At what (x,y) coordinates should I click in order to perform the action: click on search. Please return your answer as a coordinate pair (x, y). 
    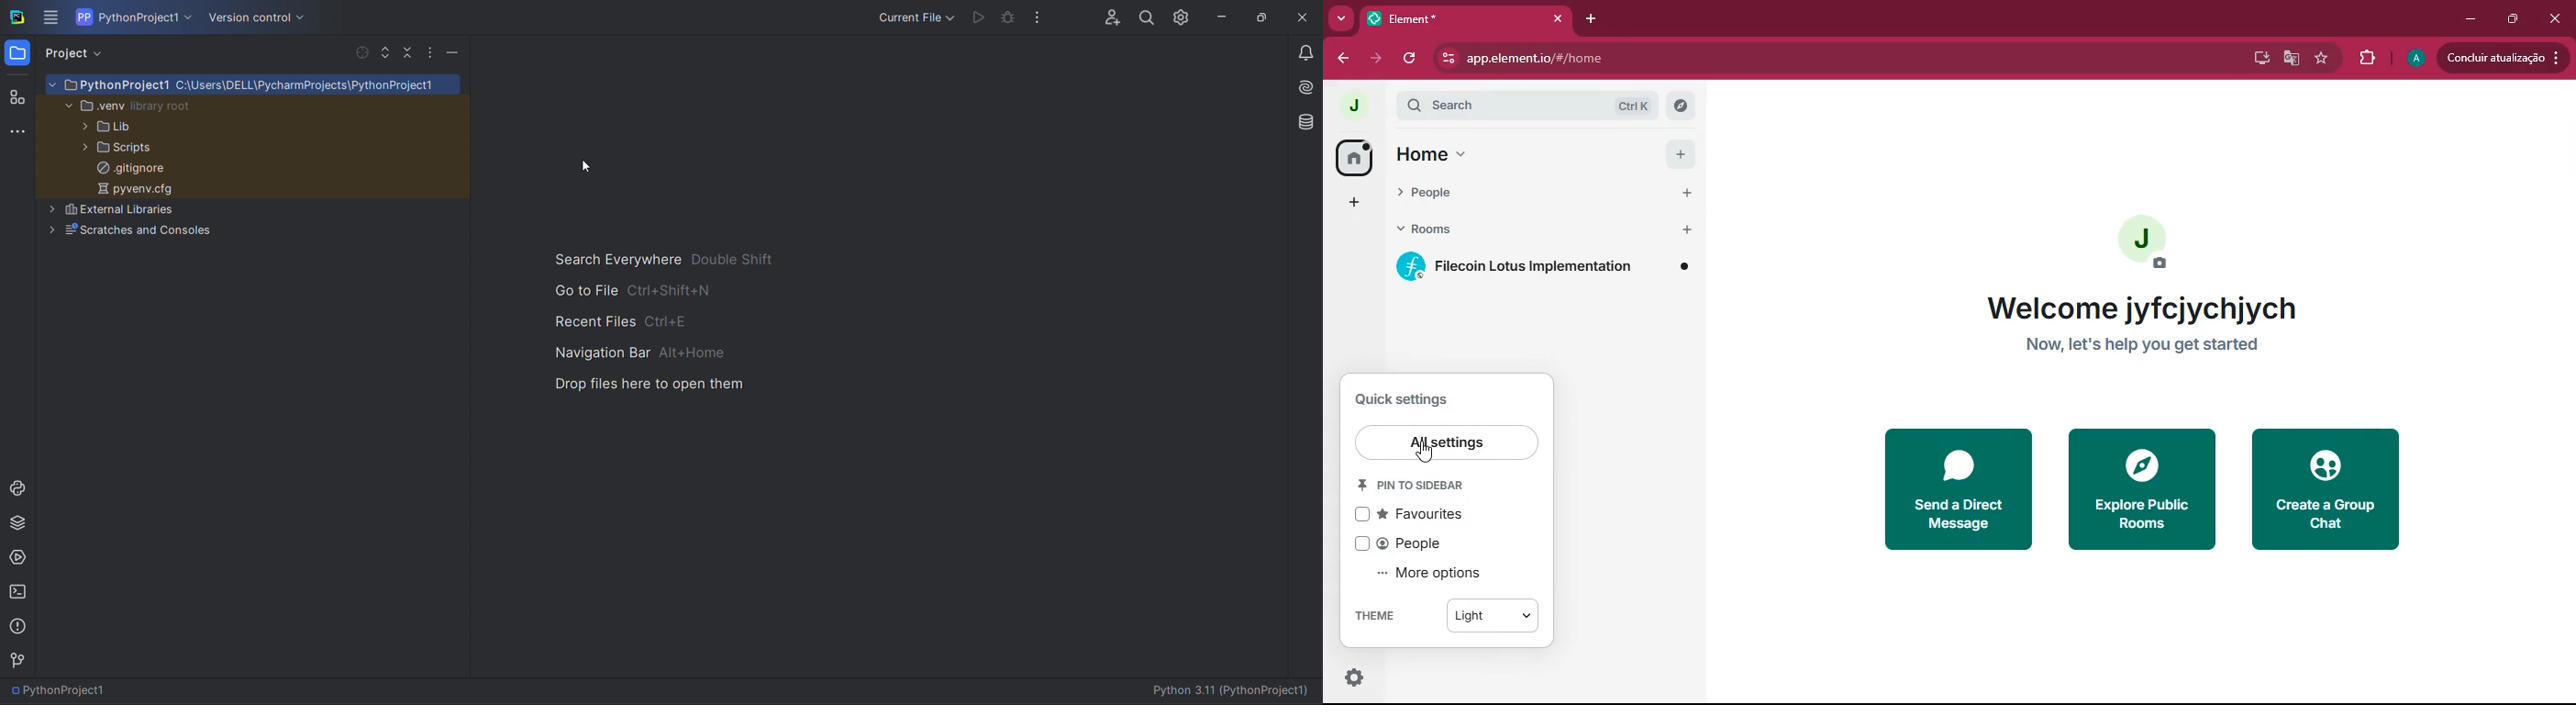
    Looking at the image, I should click on (1539, 107).